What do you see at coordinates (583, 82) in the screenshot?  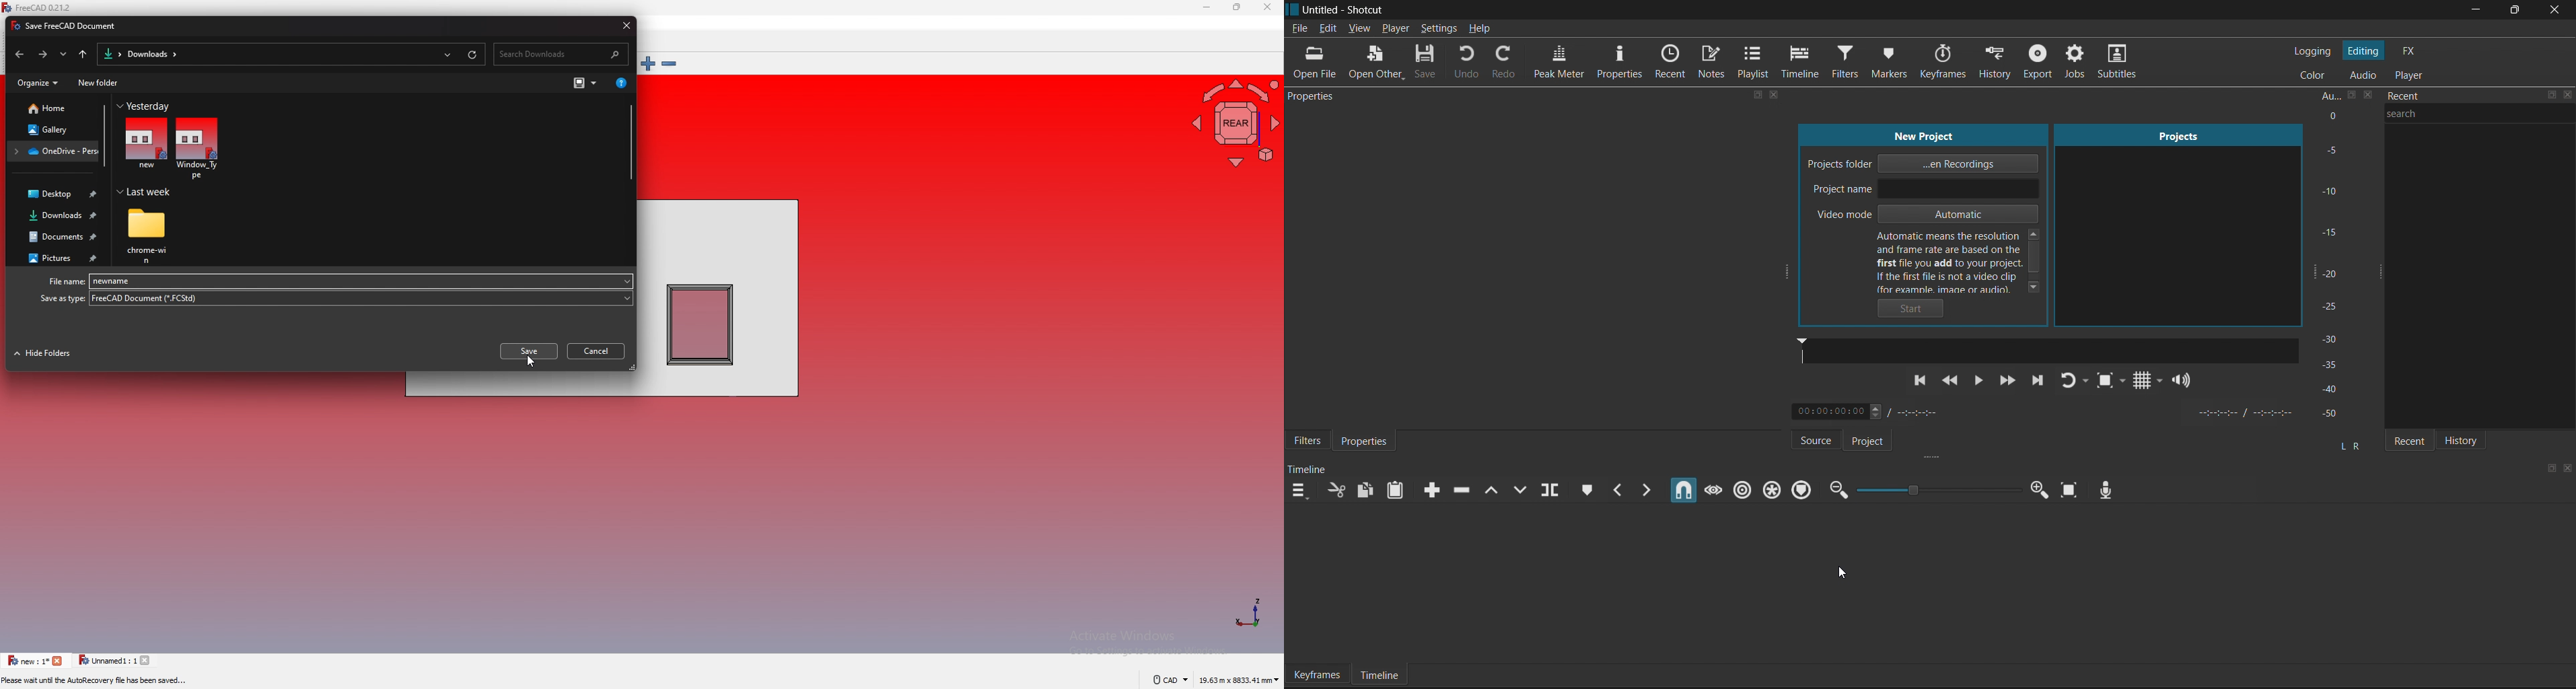 I see `change view` at bounding box center [583, 82].